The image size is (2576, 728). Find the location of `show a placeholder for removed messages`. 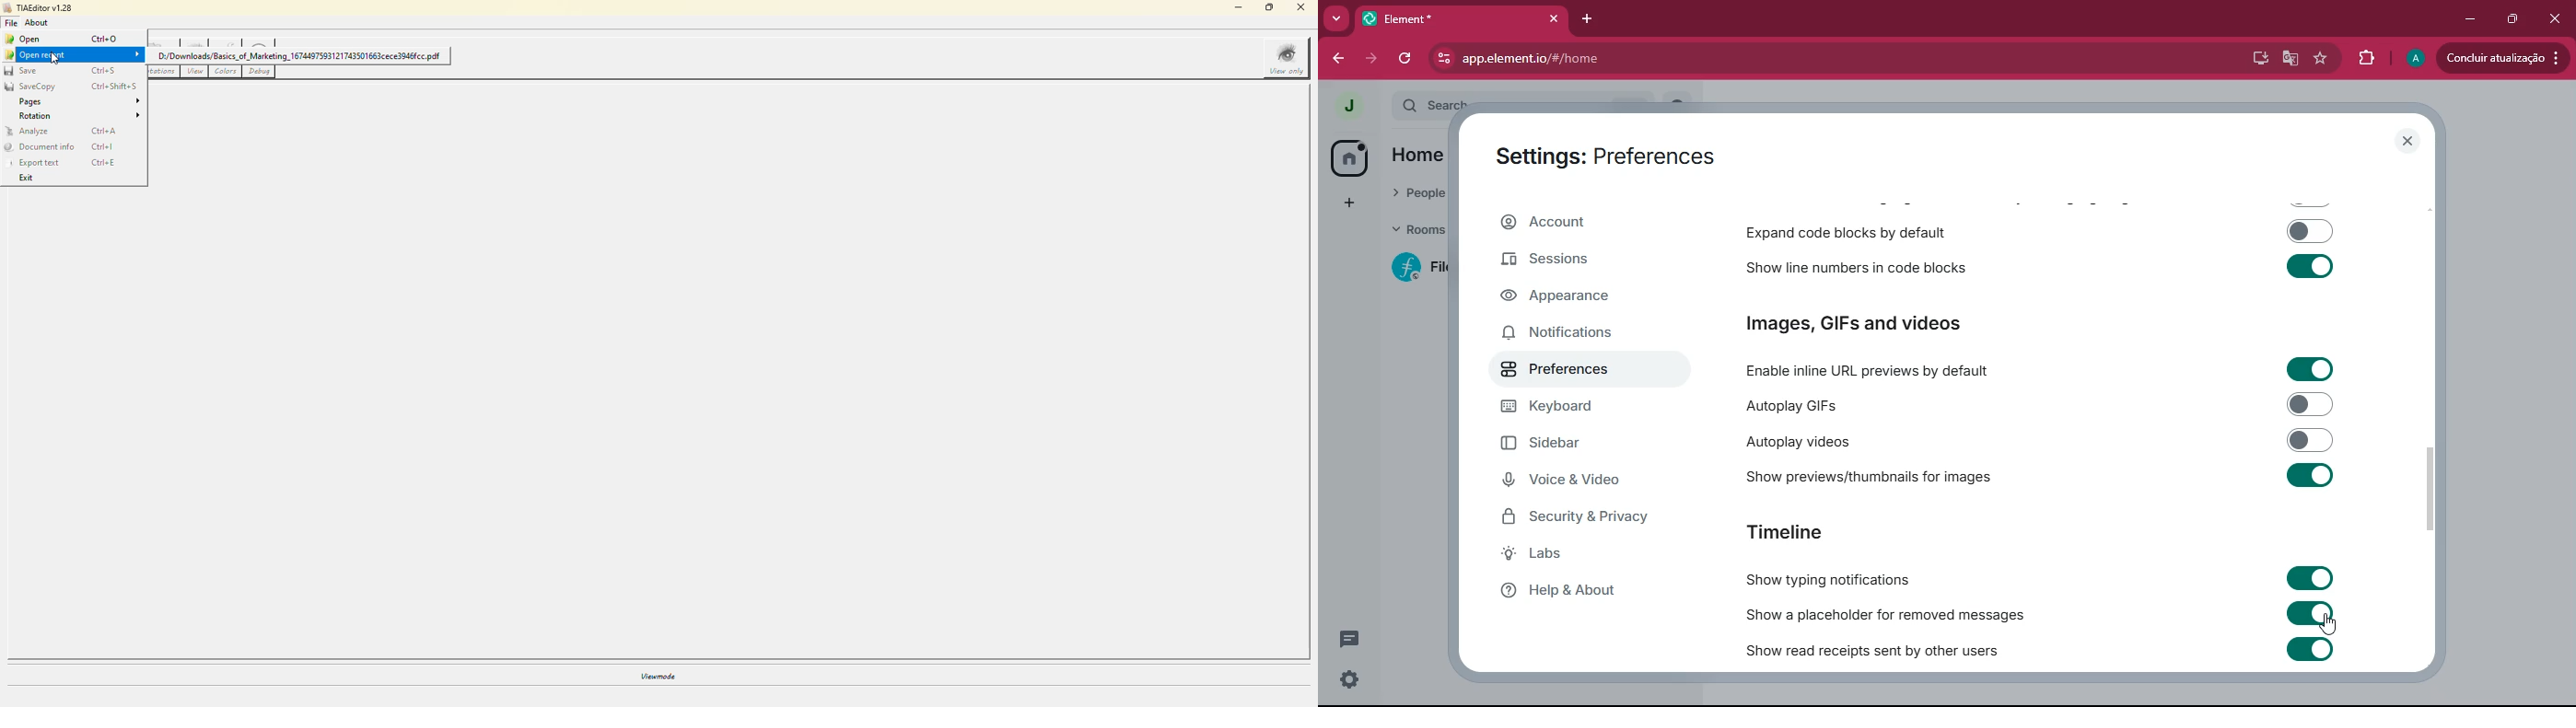

show a placeholder for removed messages is located at coordinates (1894, 613).